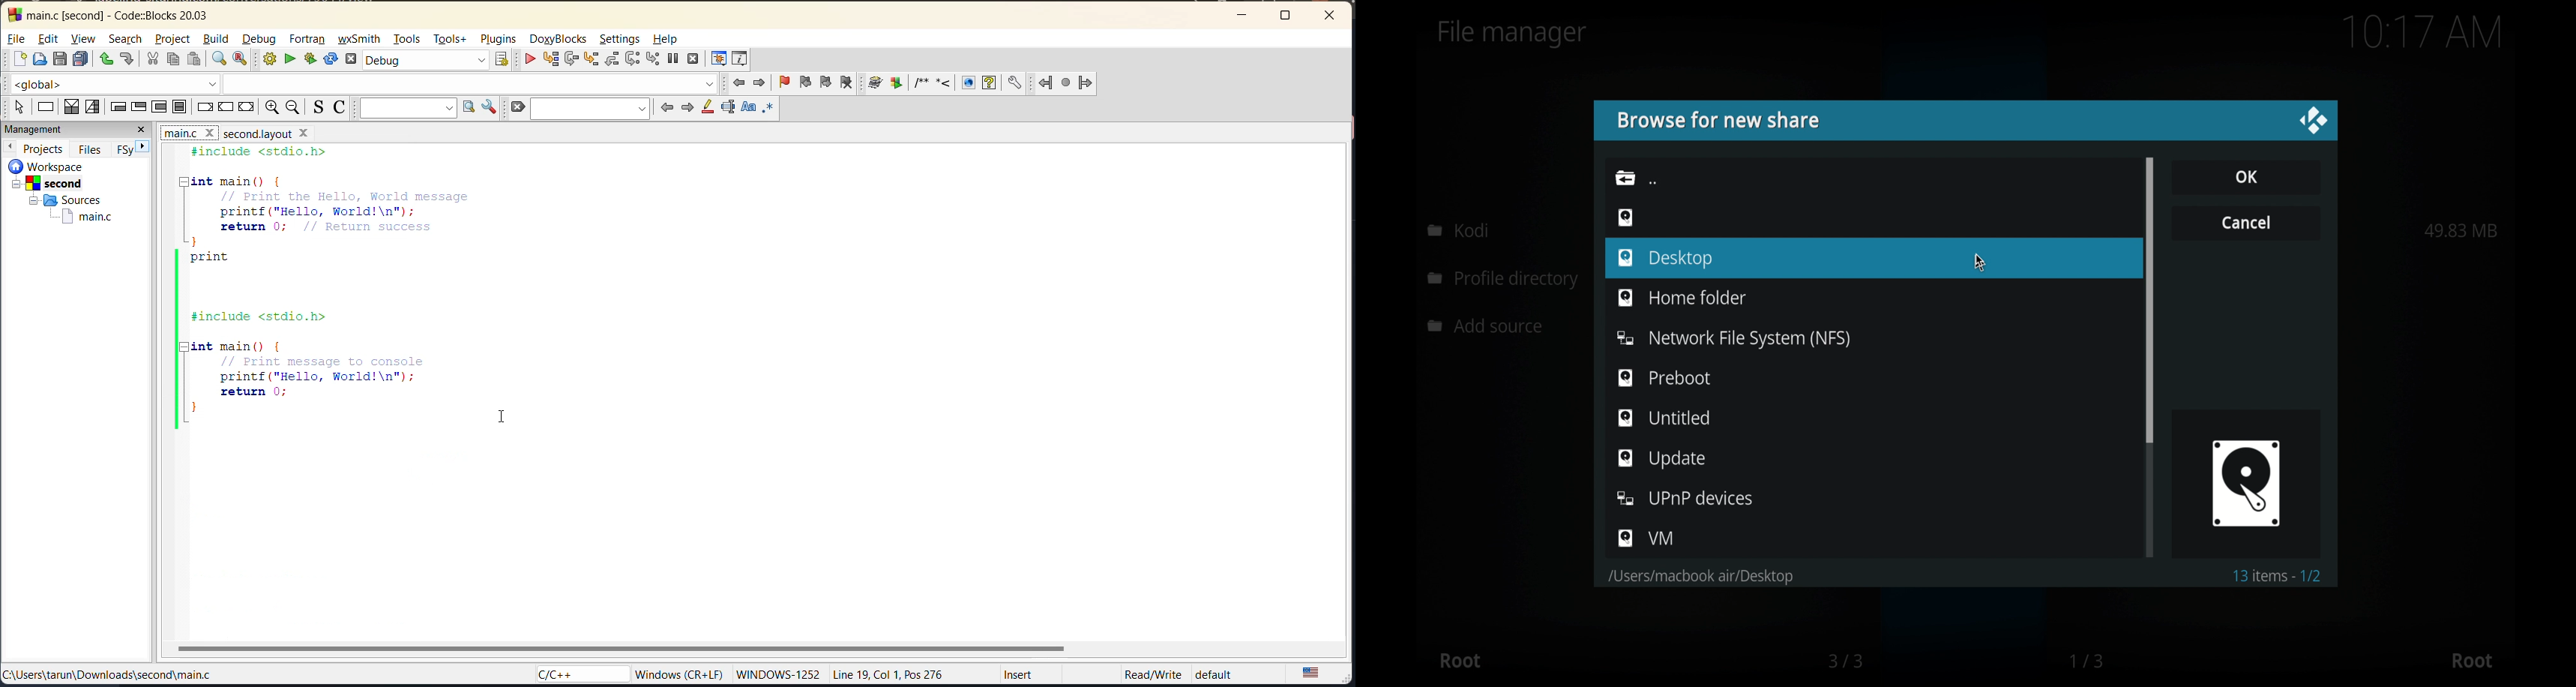 This screenshot has width=2576, height=700. I want to click on file manager, so click(1513, 34).